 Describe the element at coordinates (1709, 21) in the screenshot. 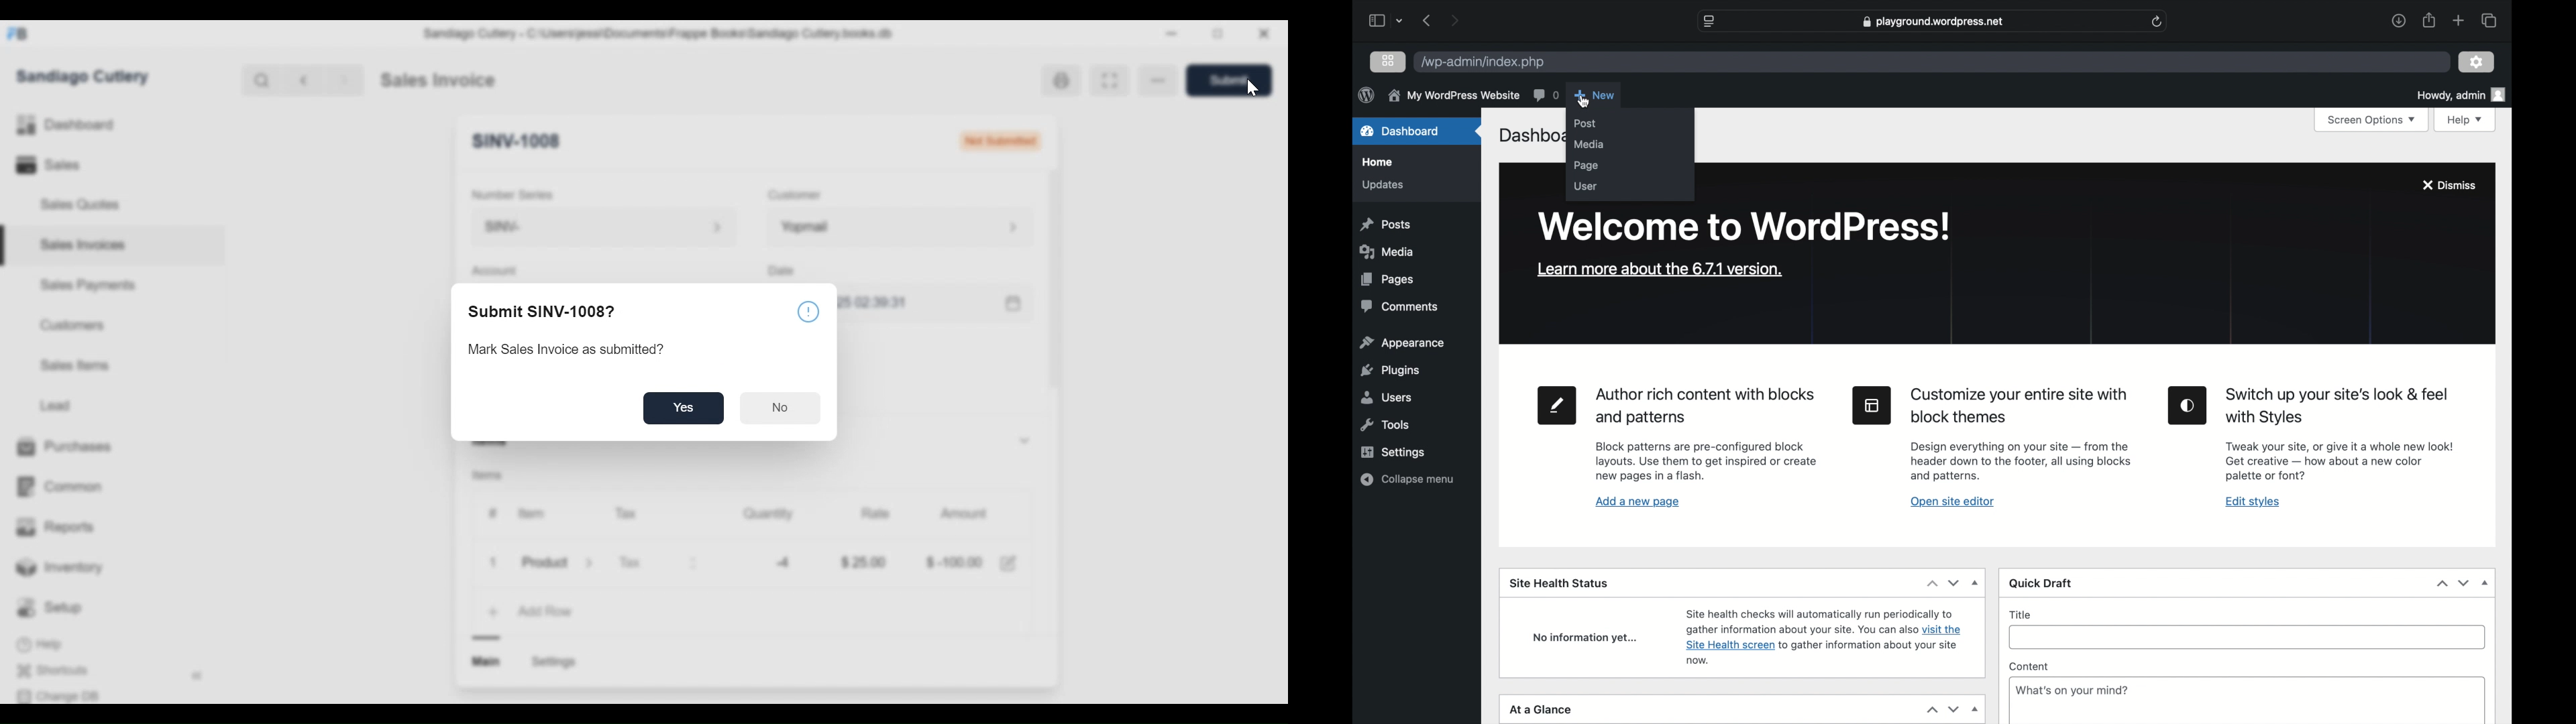

I see `website settings` at that location.